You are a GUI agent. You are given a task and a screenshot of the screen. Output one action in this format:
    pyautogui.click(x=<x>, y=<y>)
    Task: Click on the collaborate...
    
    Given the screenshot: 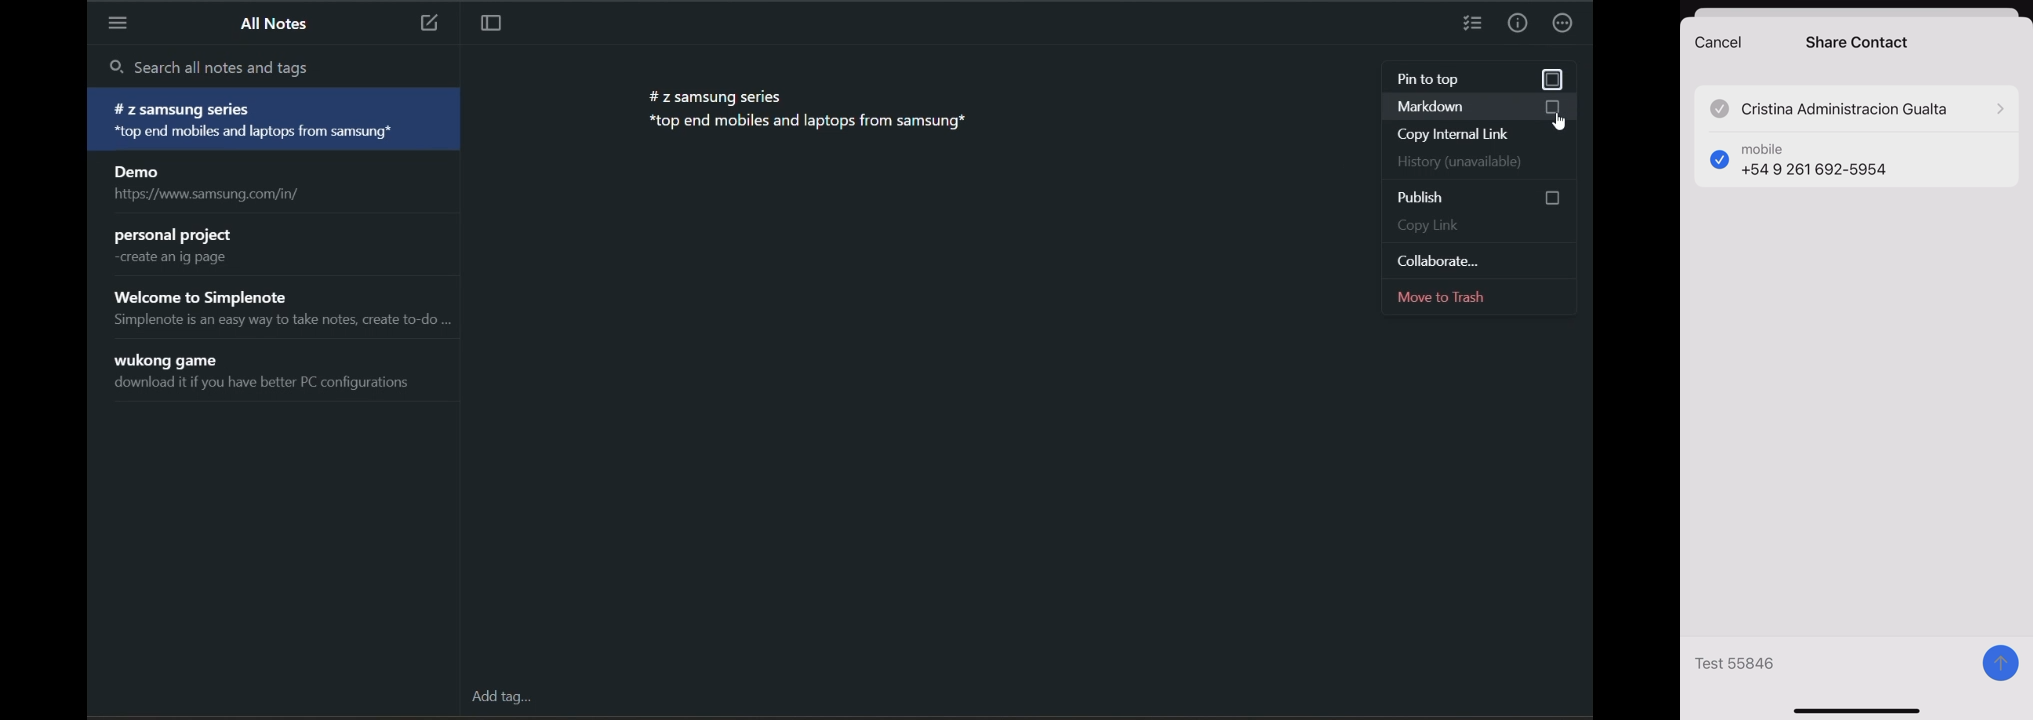 What is the action you would take?
    pyautogui.click(x=1479, y=261)
    